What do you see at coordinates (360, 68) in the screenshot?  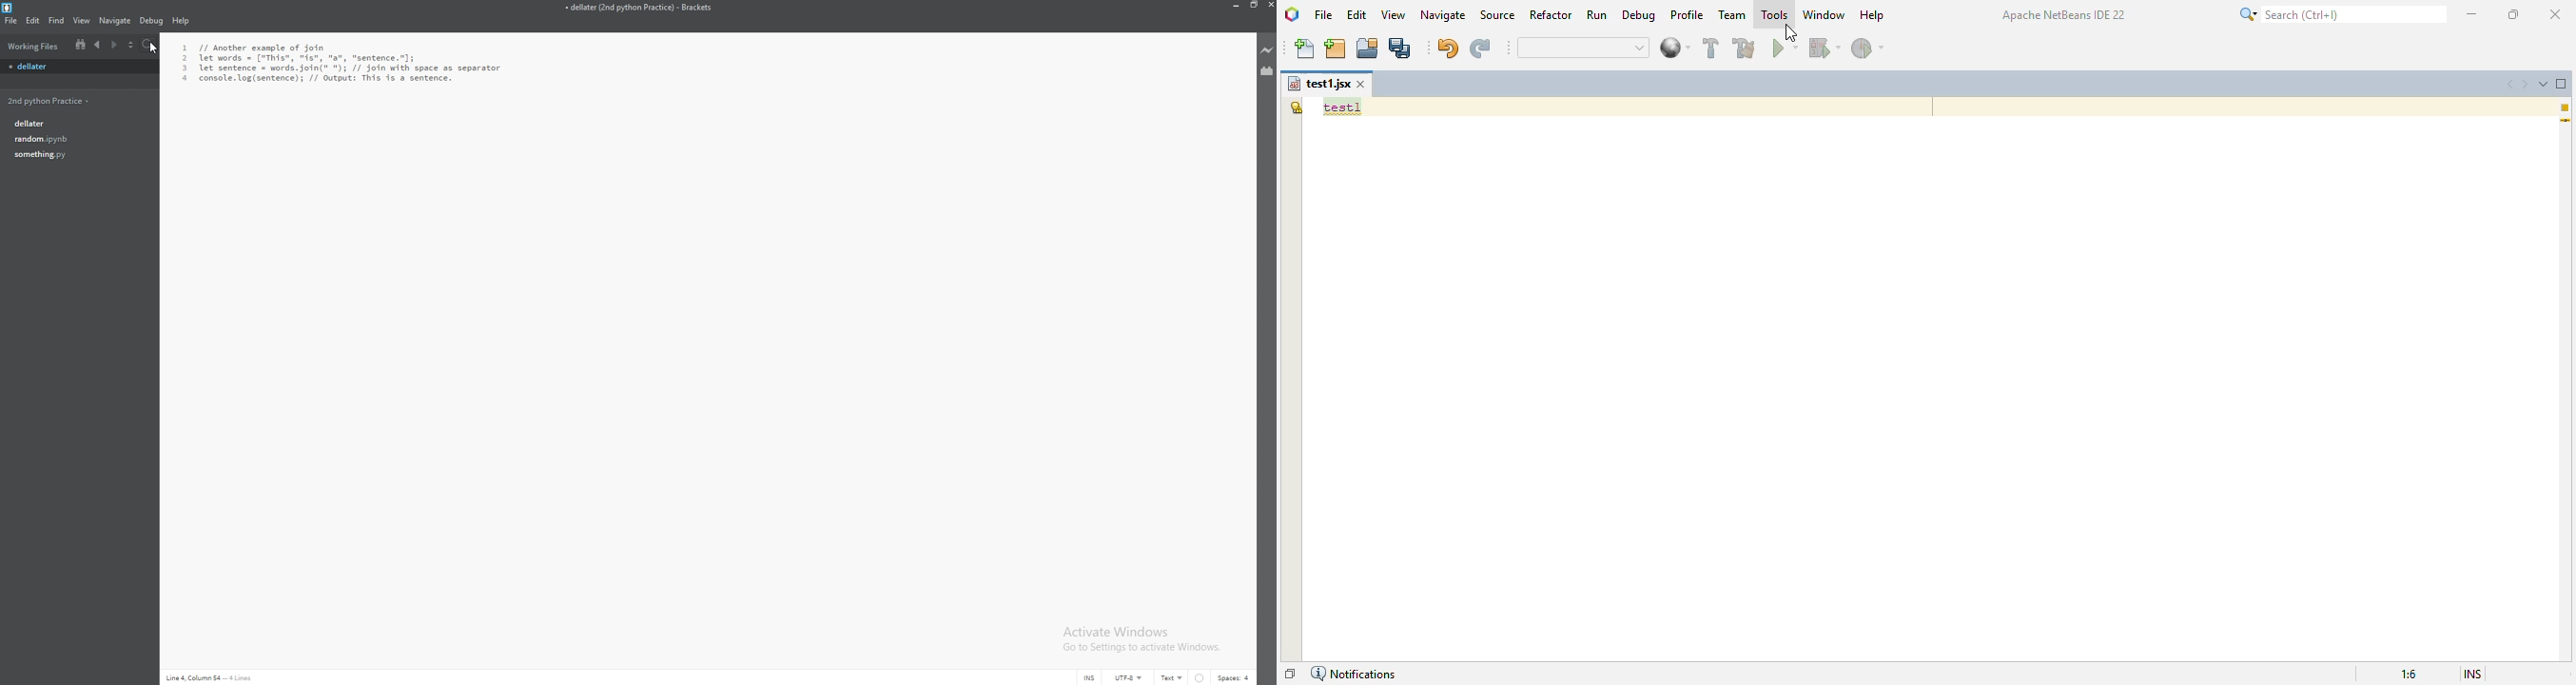 I see `L // Another example of join

let words = ["This", "is", "a", "sentence."];

let sentence = words.join(" "); // join with space as separator
console. log(sentence); // Output: This is a sentence.` at bounding box center [360, 68].